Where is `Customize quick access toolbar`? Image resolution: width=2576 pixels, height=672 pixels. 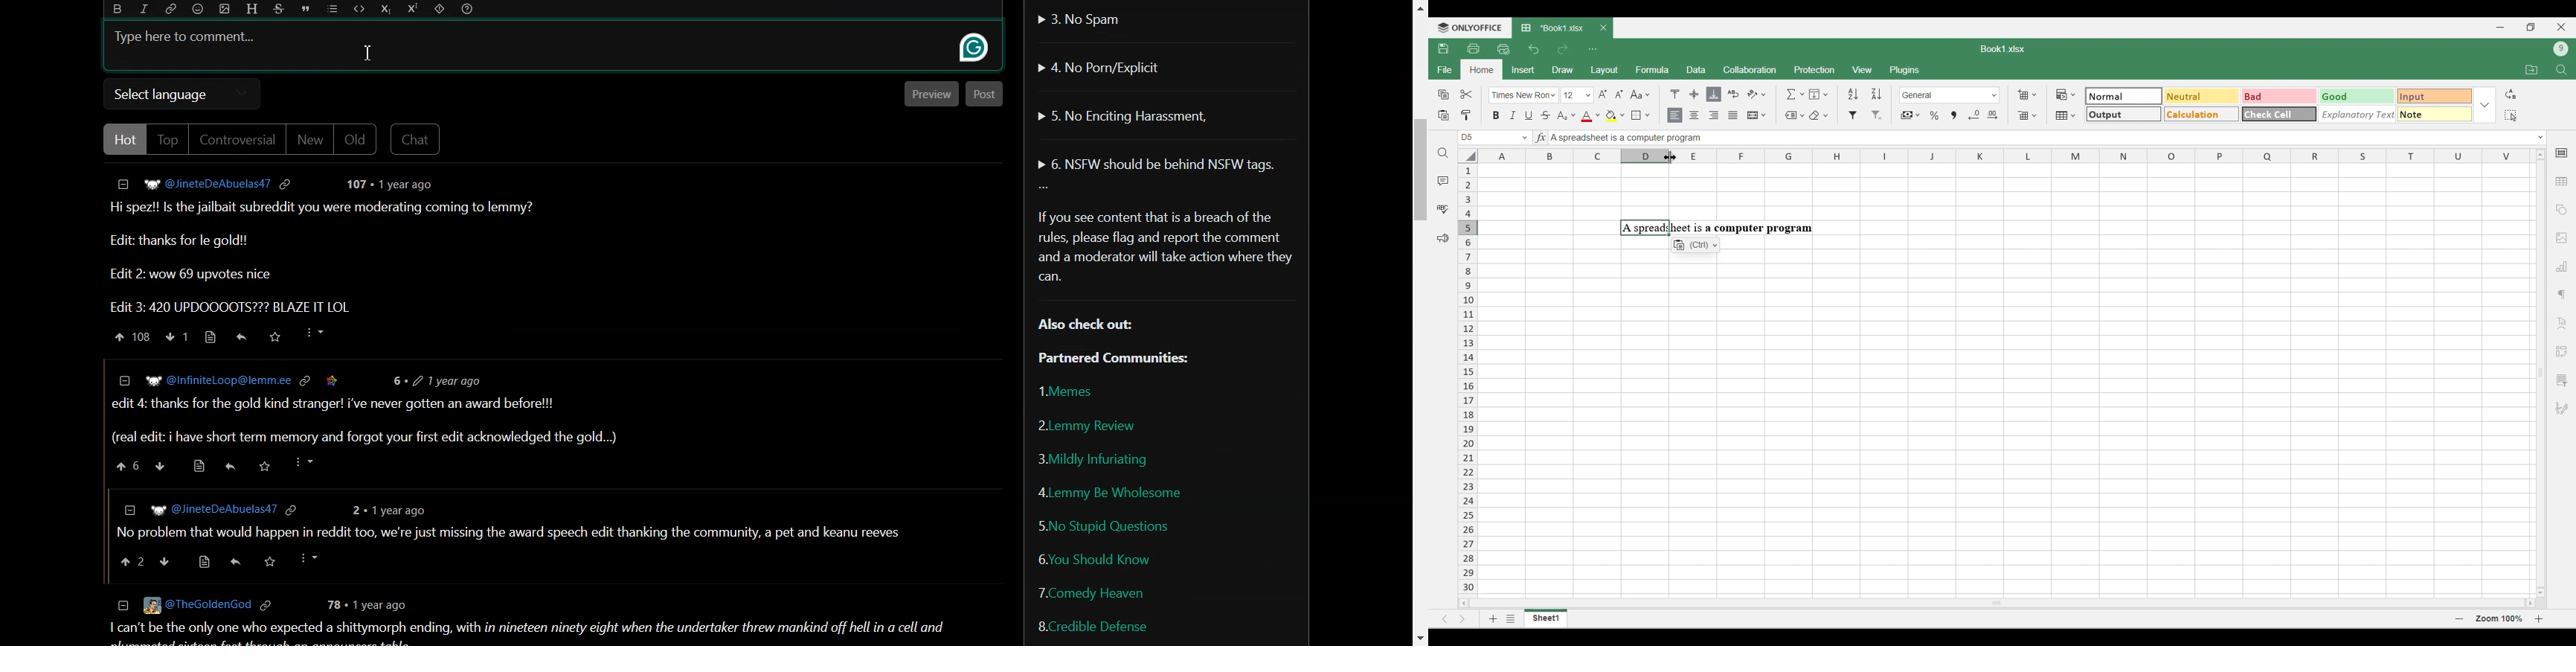
Customize quick access toolbar is located at coordinates (1593, 49).